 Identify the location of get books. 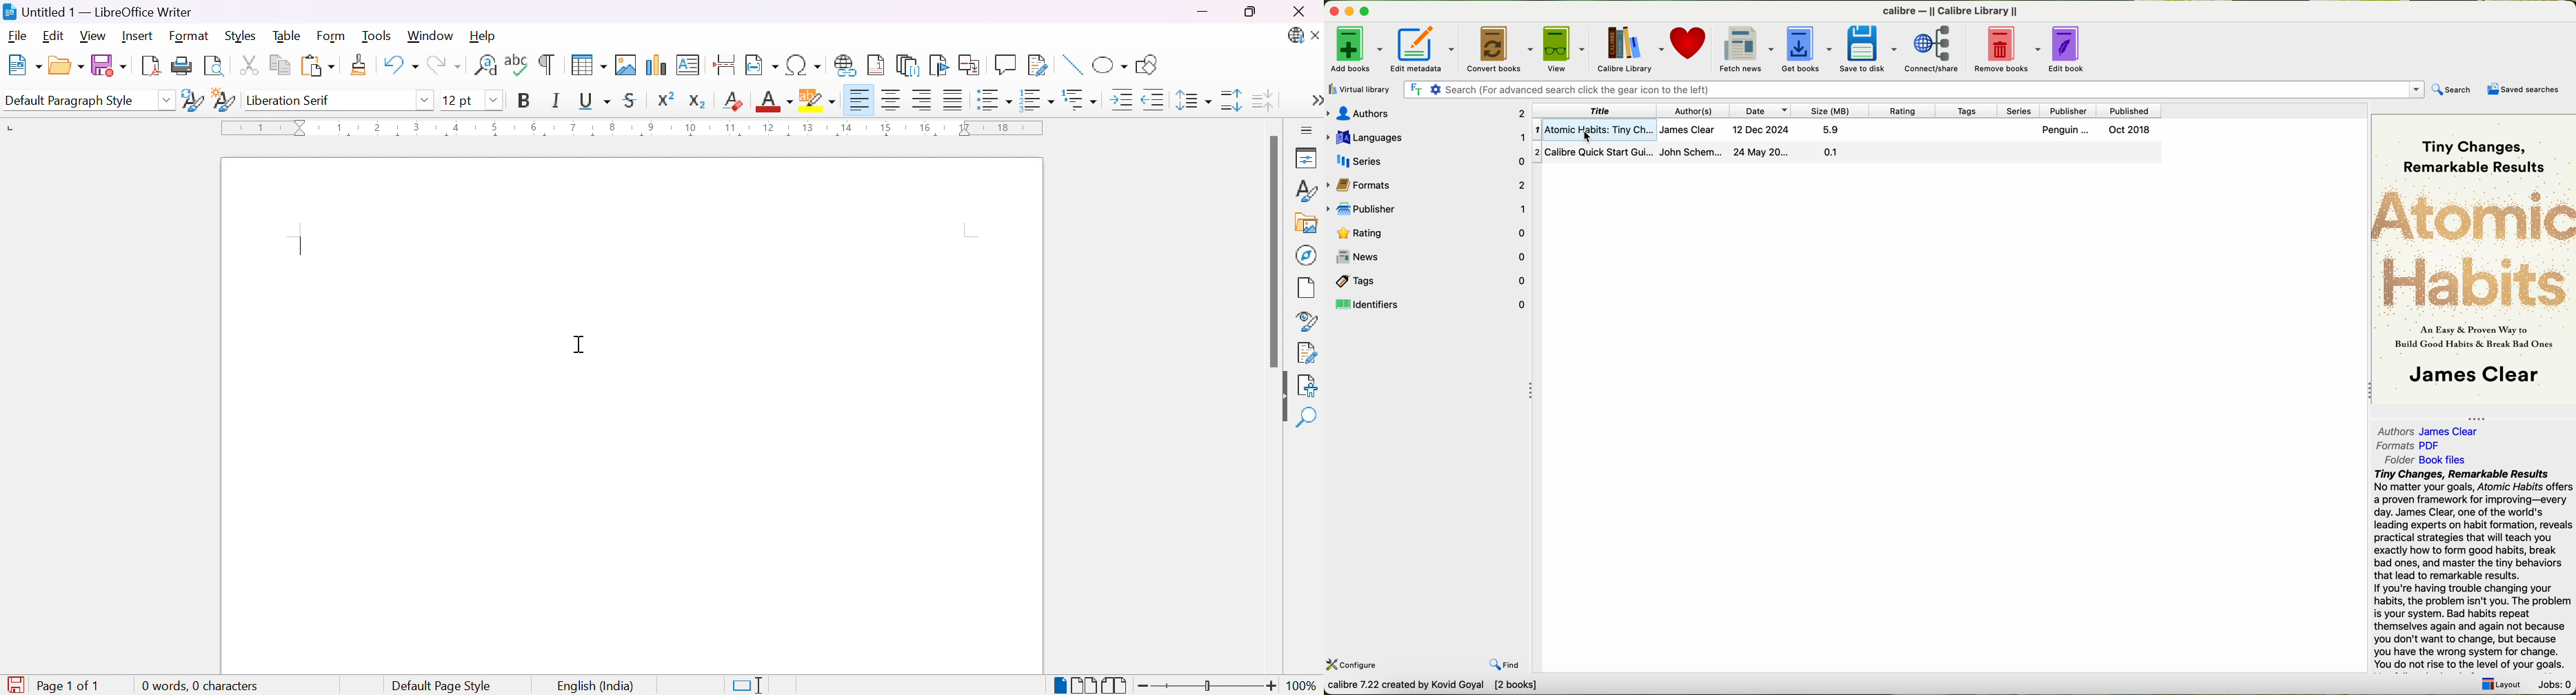
(1809, 50).